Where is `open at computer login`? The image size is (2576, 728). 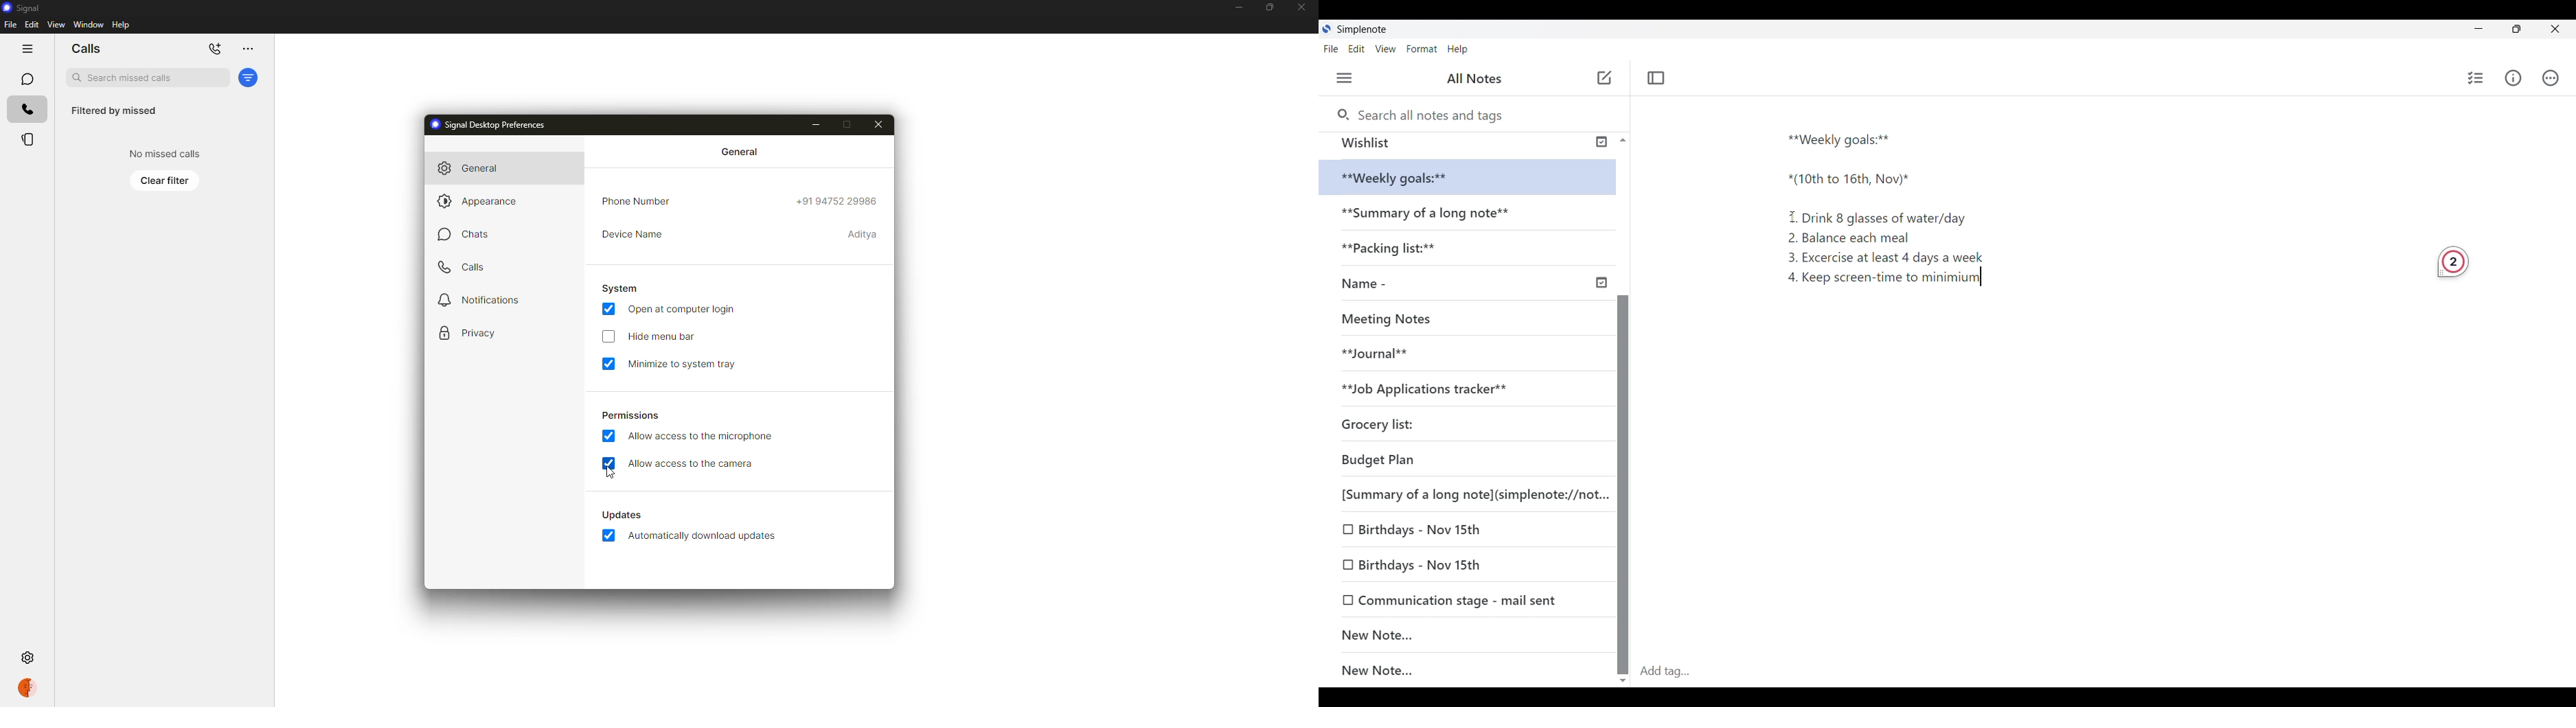 open at computer login is located at coordinates (683, 310).